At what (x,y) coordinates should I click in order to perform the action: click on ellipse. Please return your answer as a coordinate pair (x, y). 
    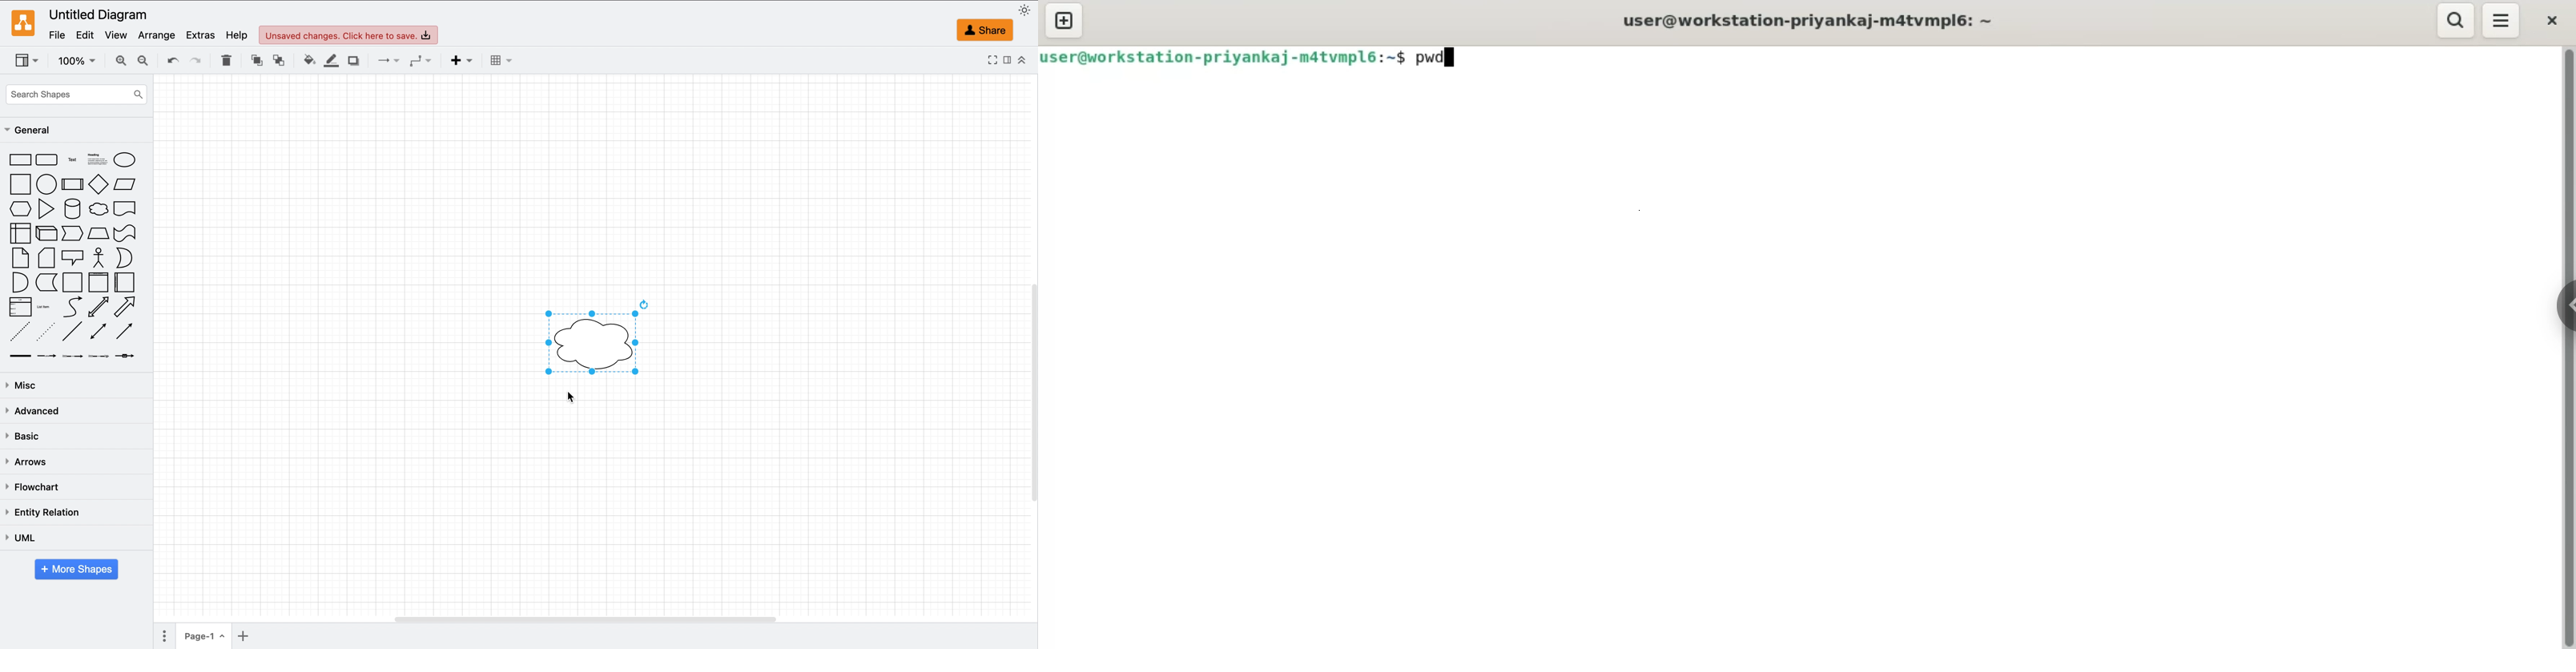
    Looking at the image, I should click on (124, 161).